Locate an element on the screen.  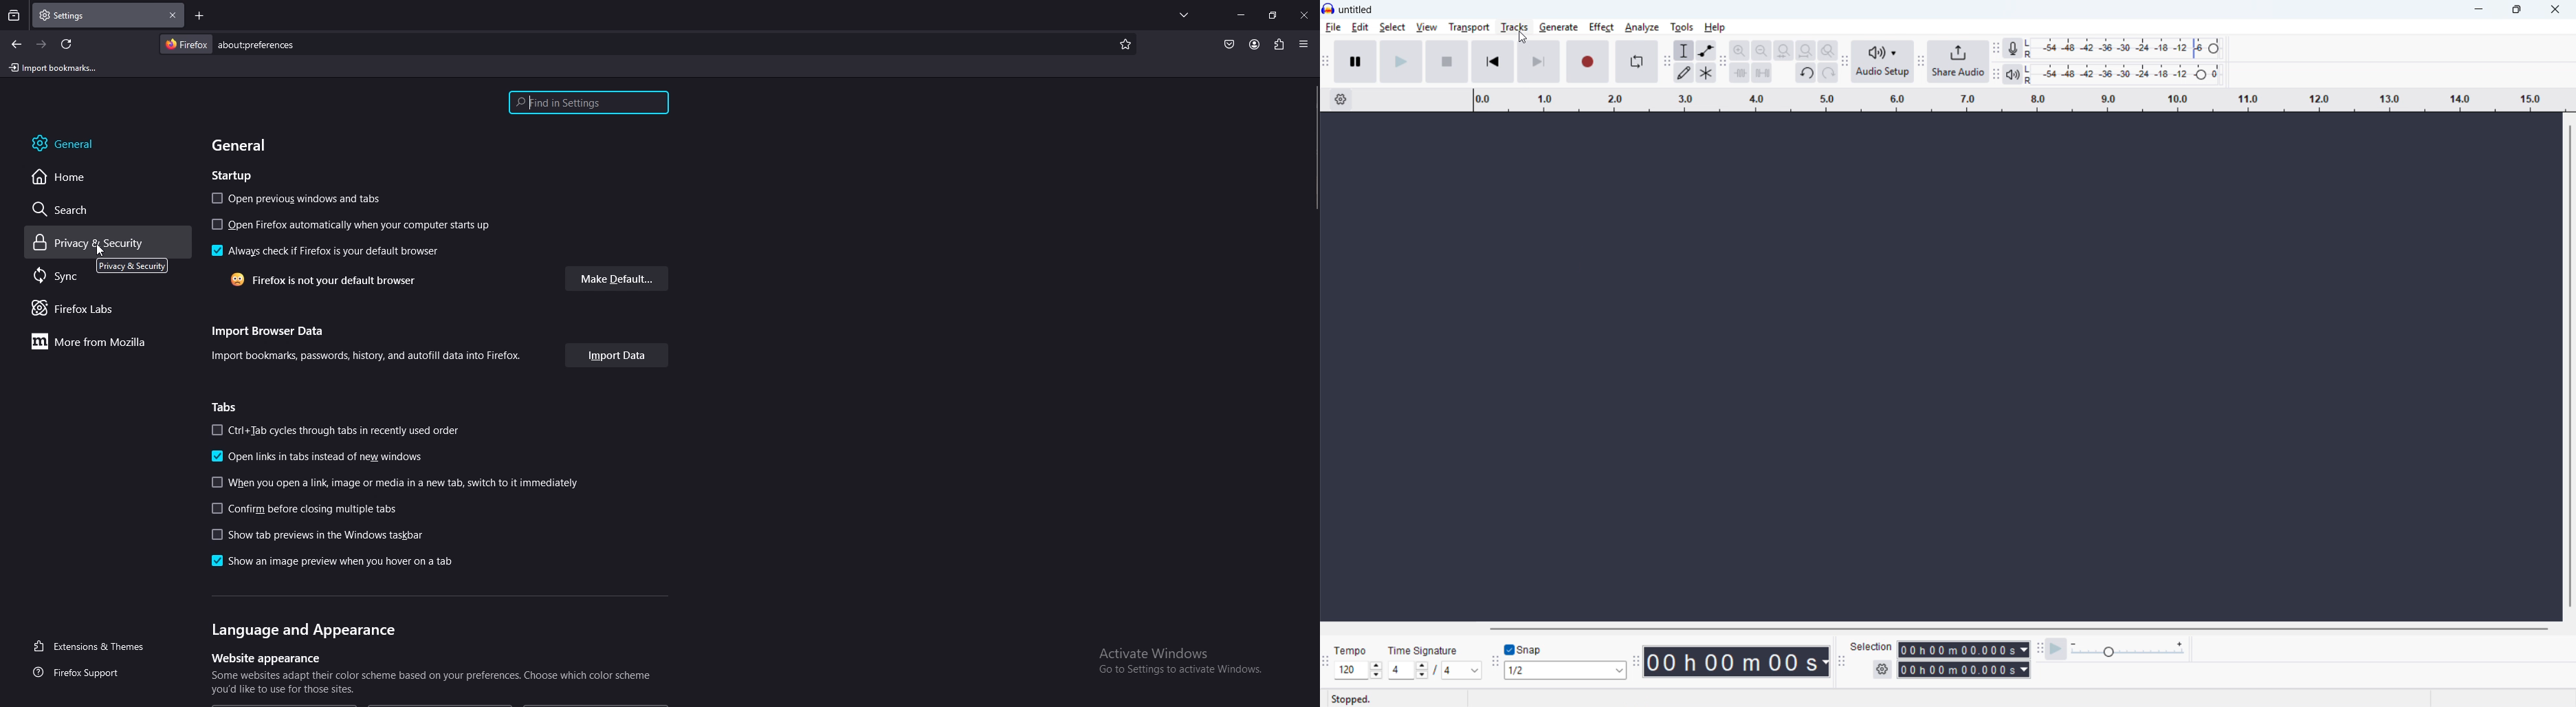
Set tempo  is located at coordinates (1358, 670).